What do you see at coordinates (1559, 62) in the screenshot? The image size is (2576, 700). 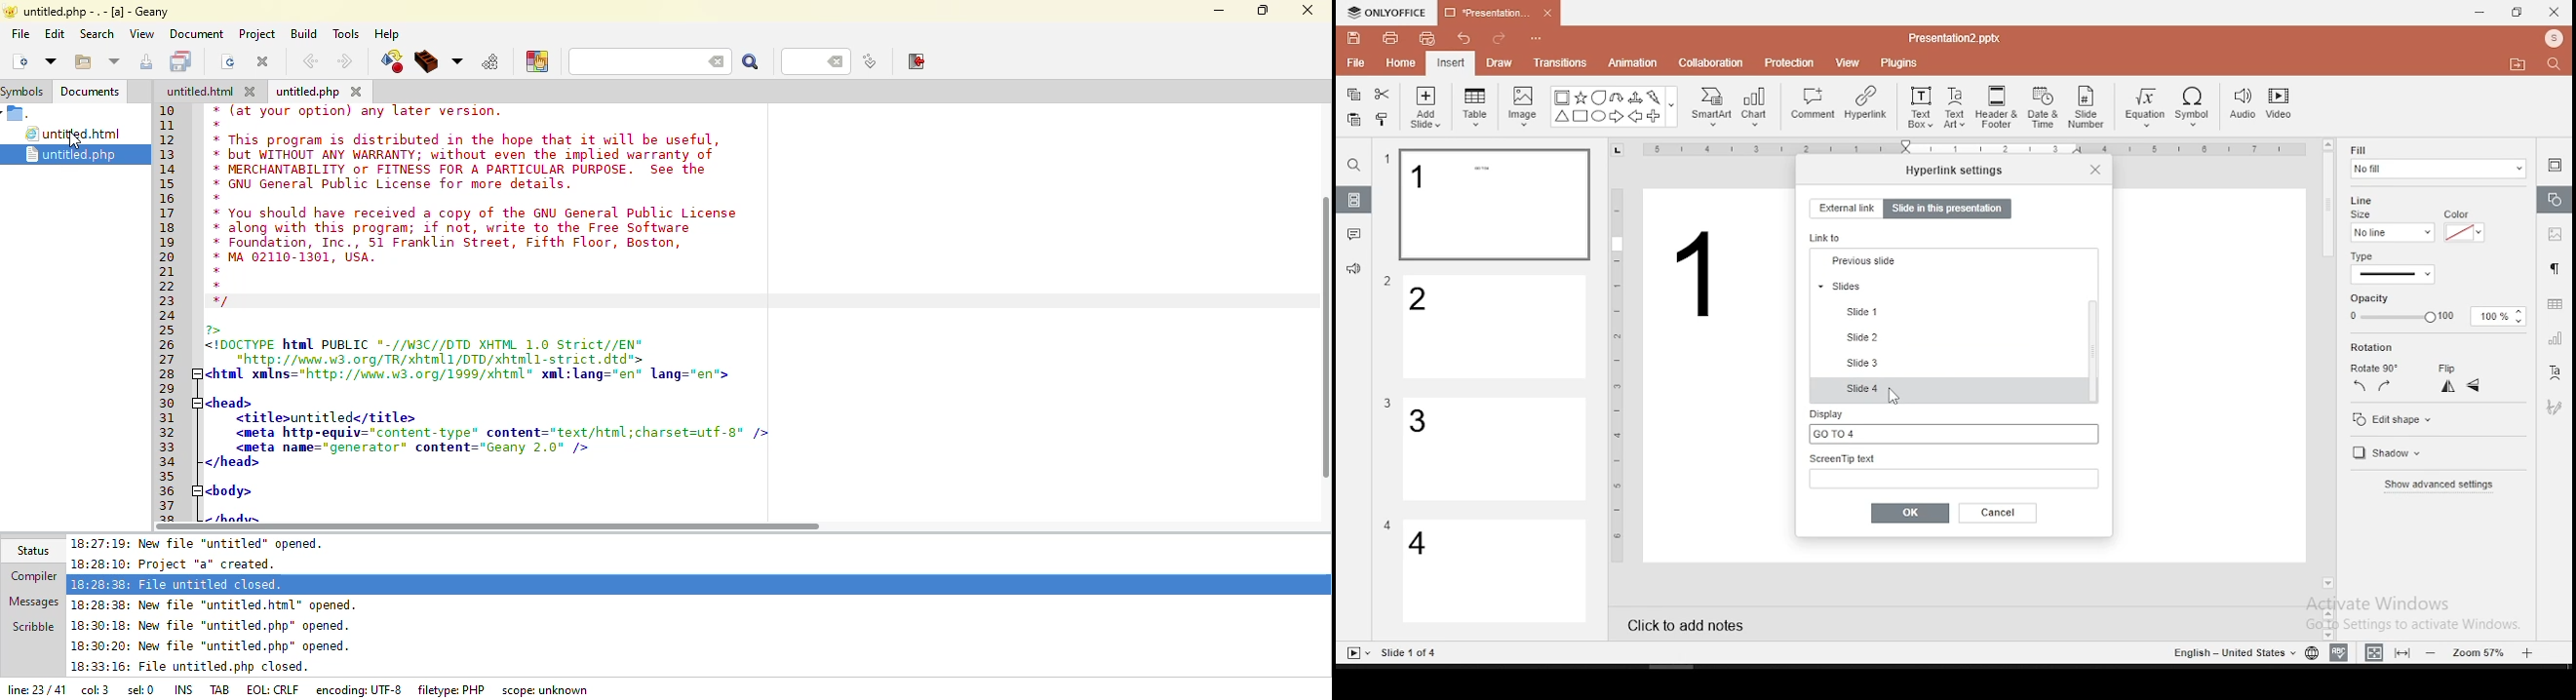 I see `transitions` at bounding box center [1559, 62].